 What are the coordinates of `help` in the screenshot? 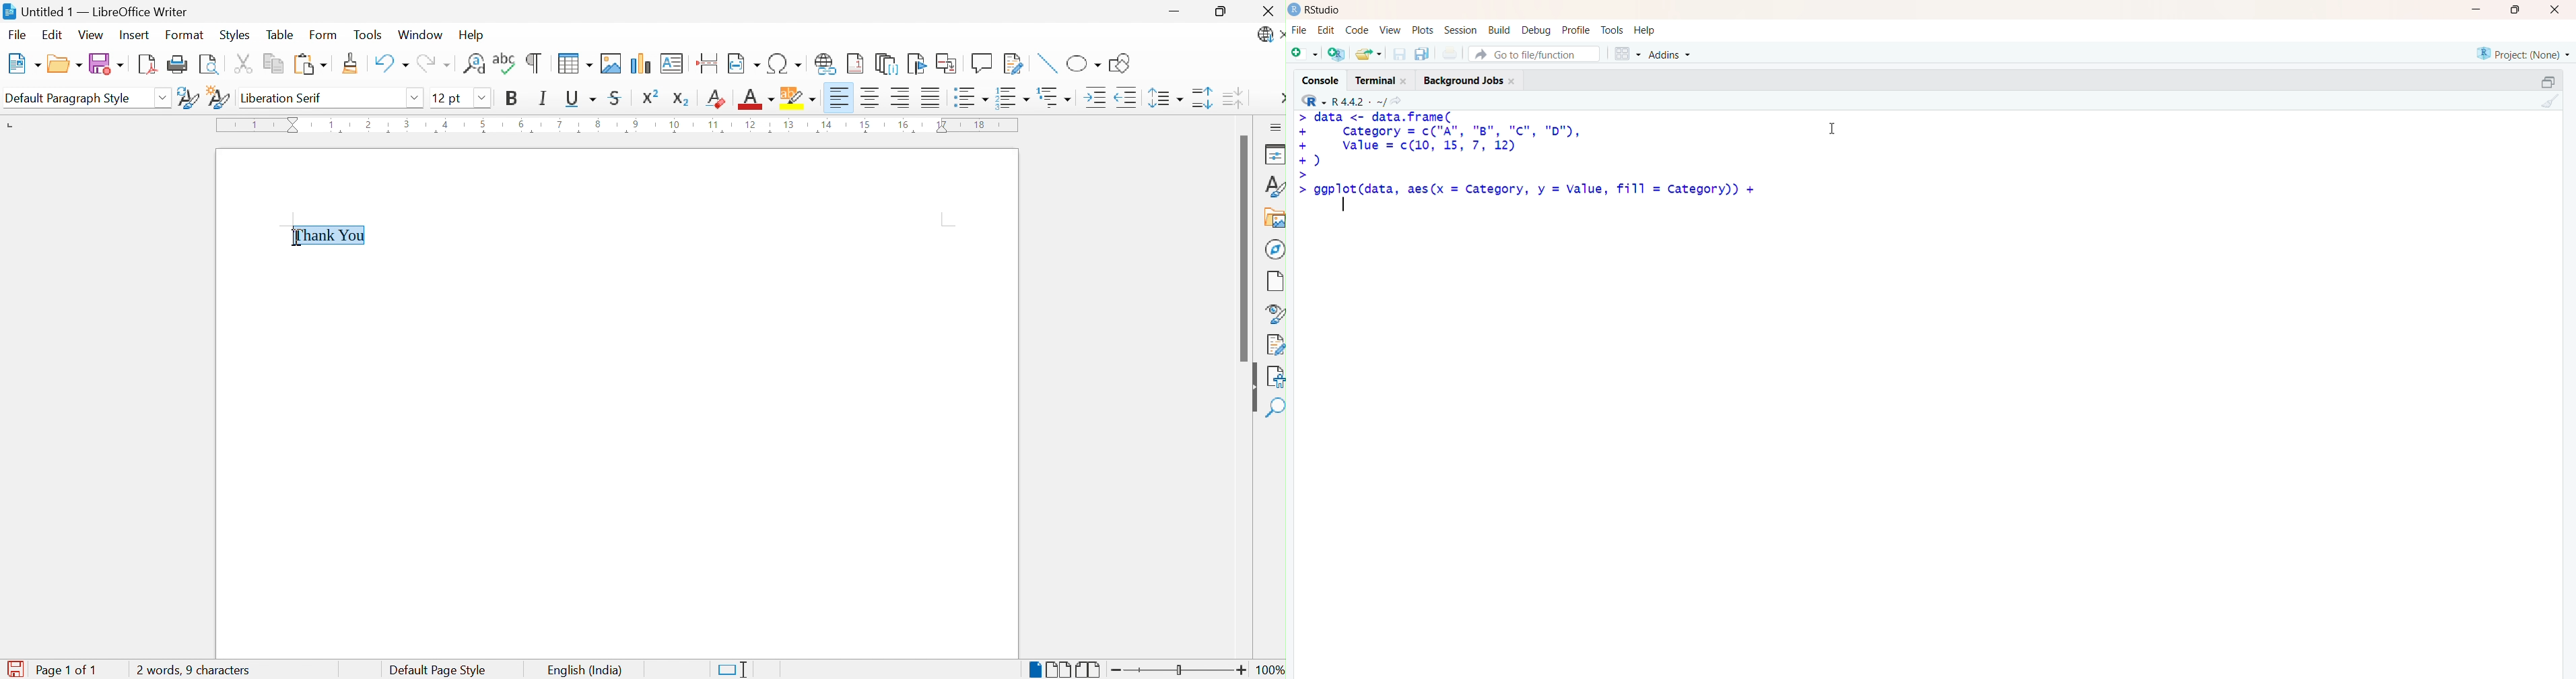 It's located at (1647, 30).